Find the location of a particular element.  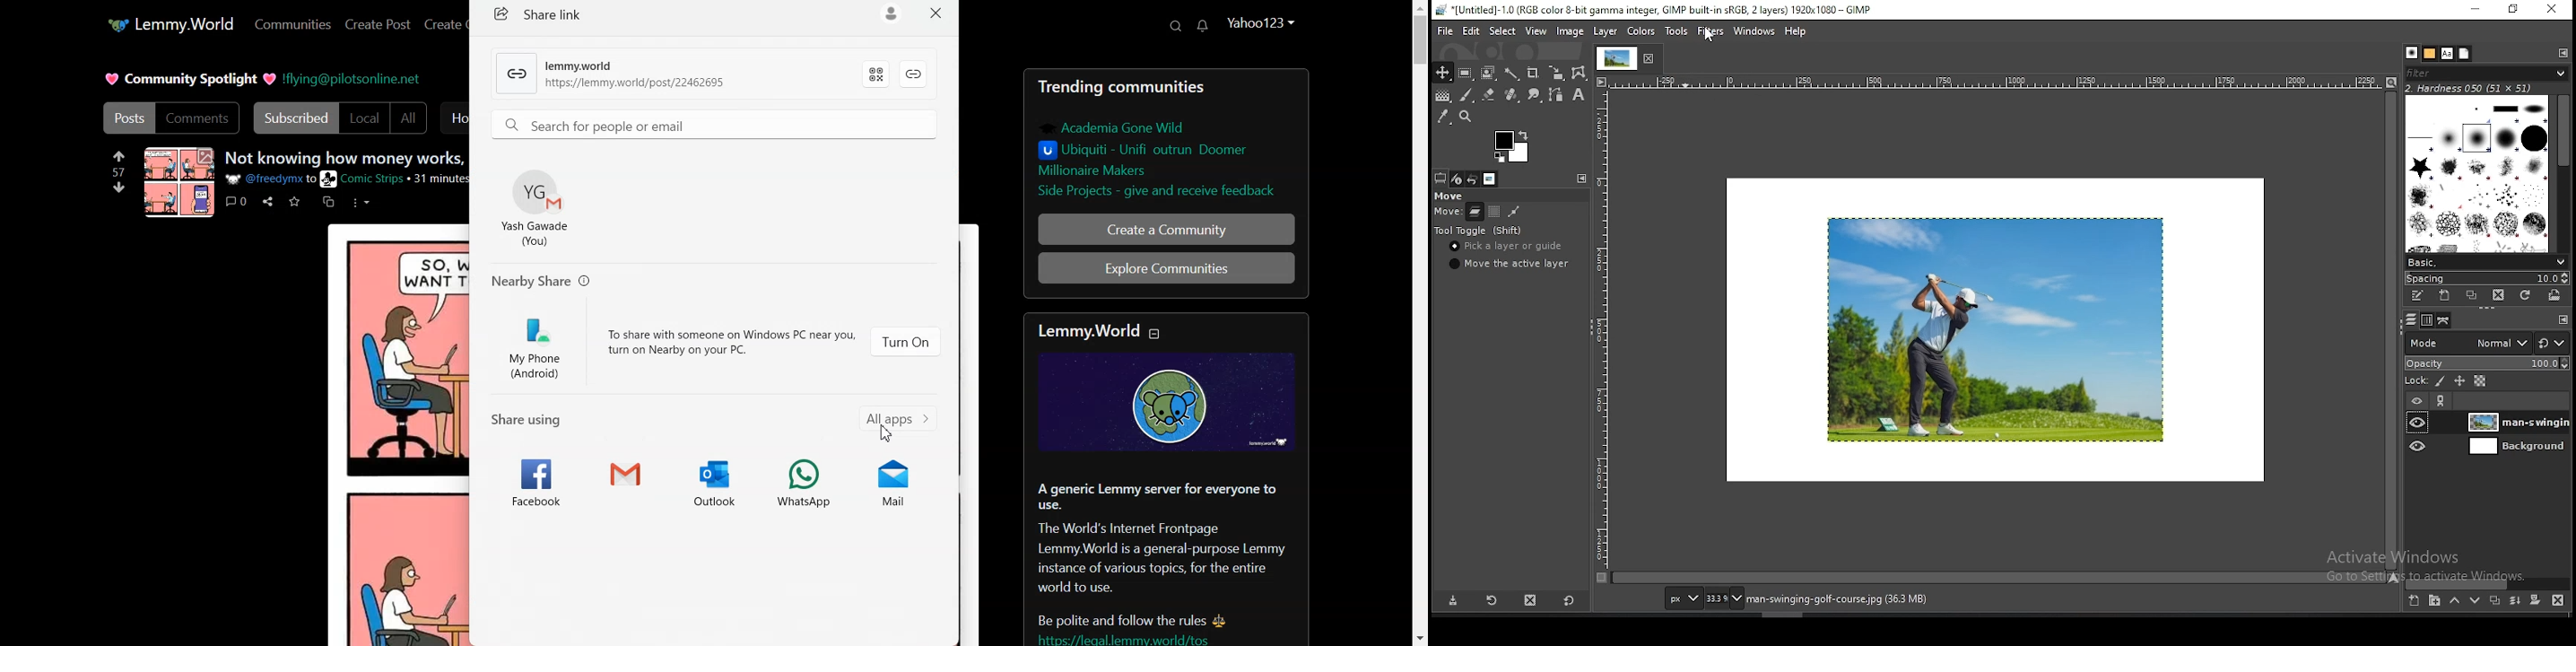

document history is located at coordinates (2464, 54).